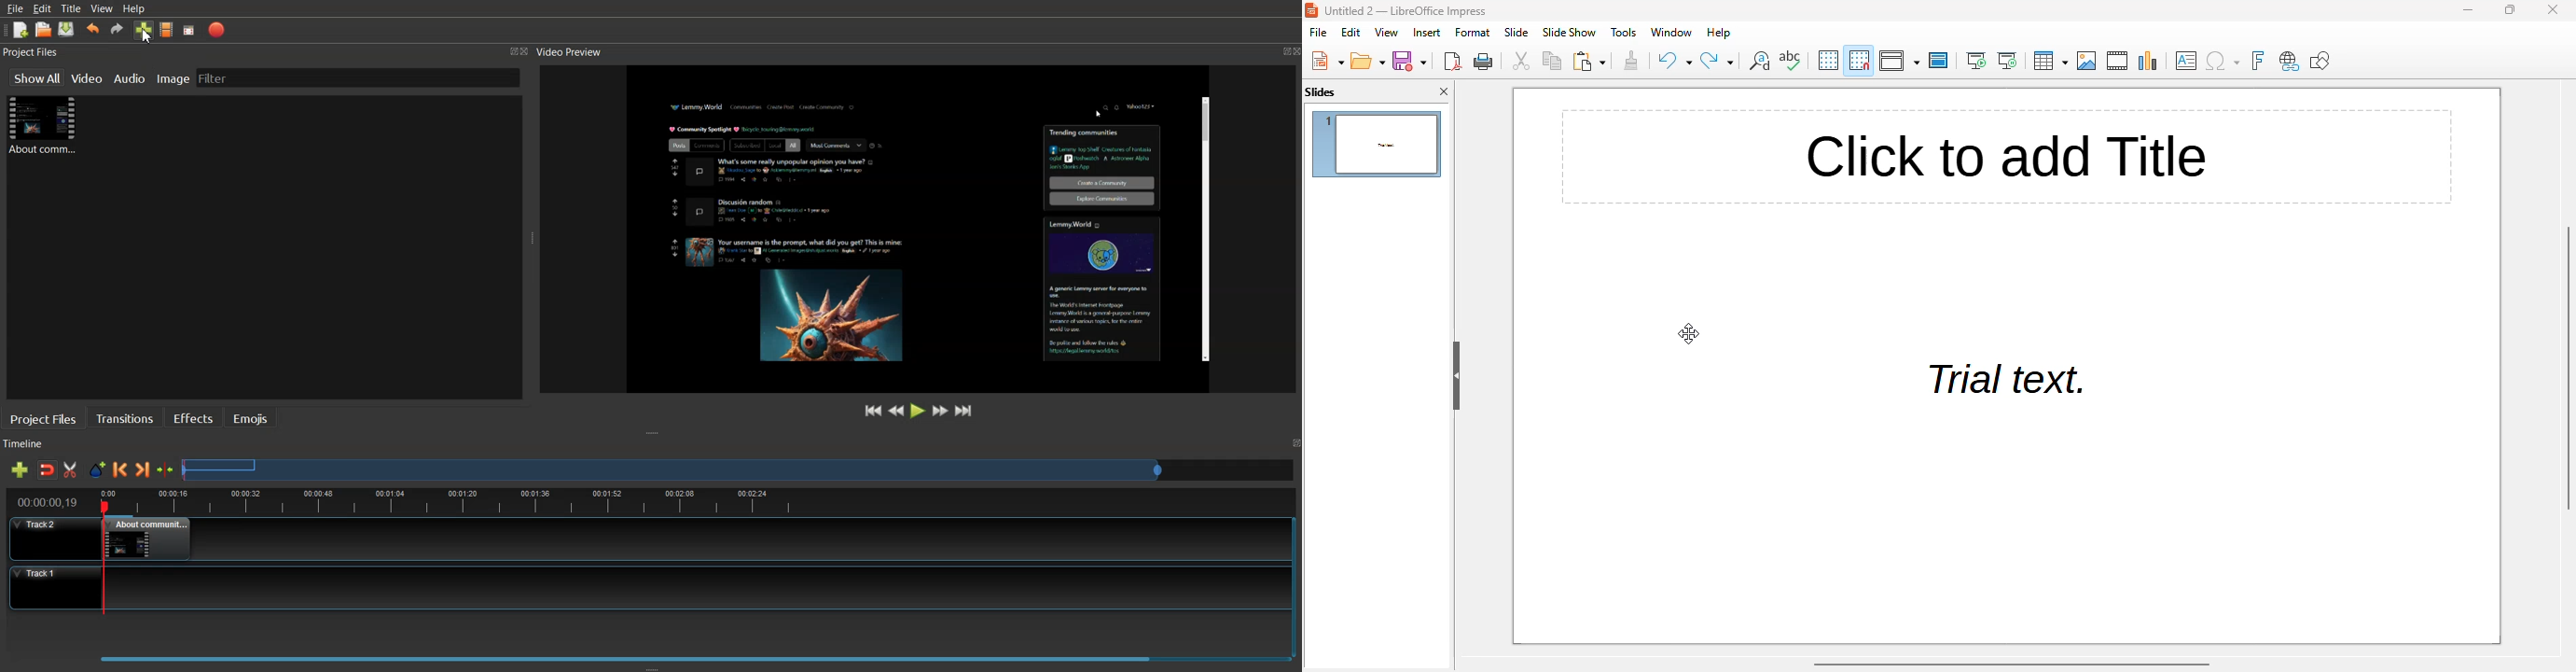 The width and height of the screenshot is (2576, 672). I want to click on slide, so click(1517, 32).